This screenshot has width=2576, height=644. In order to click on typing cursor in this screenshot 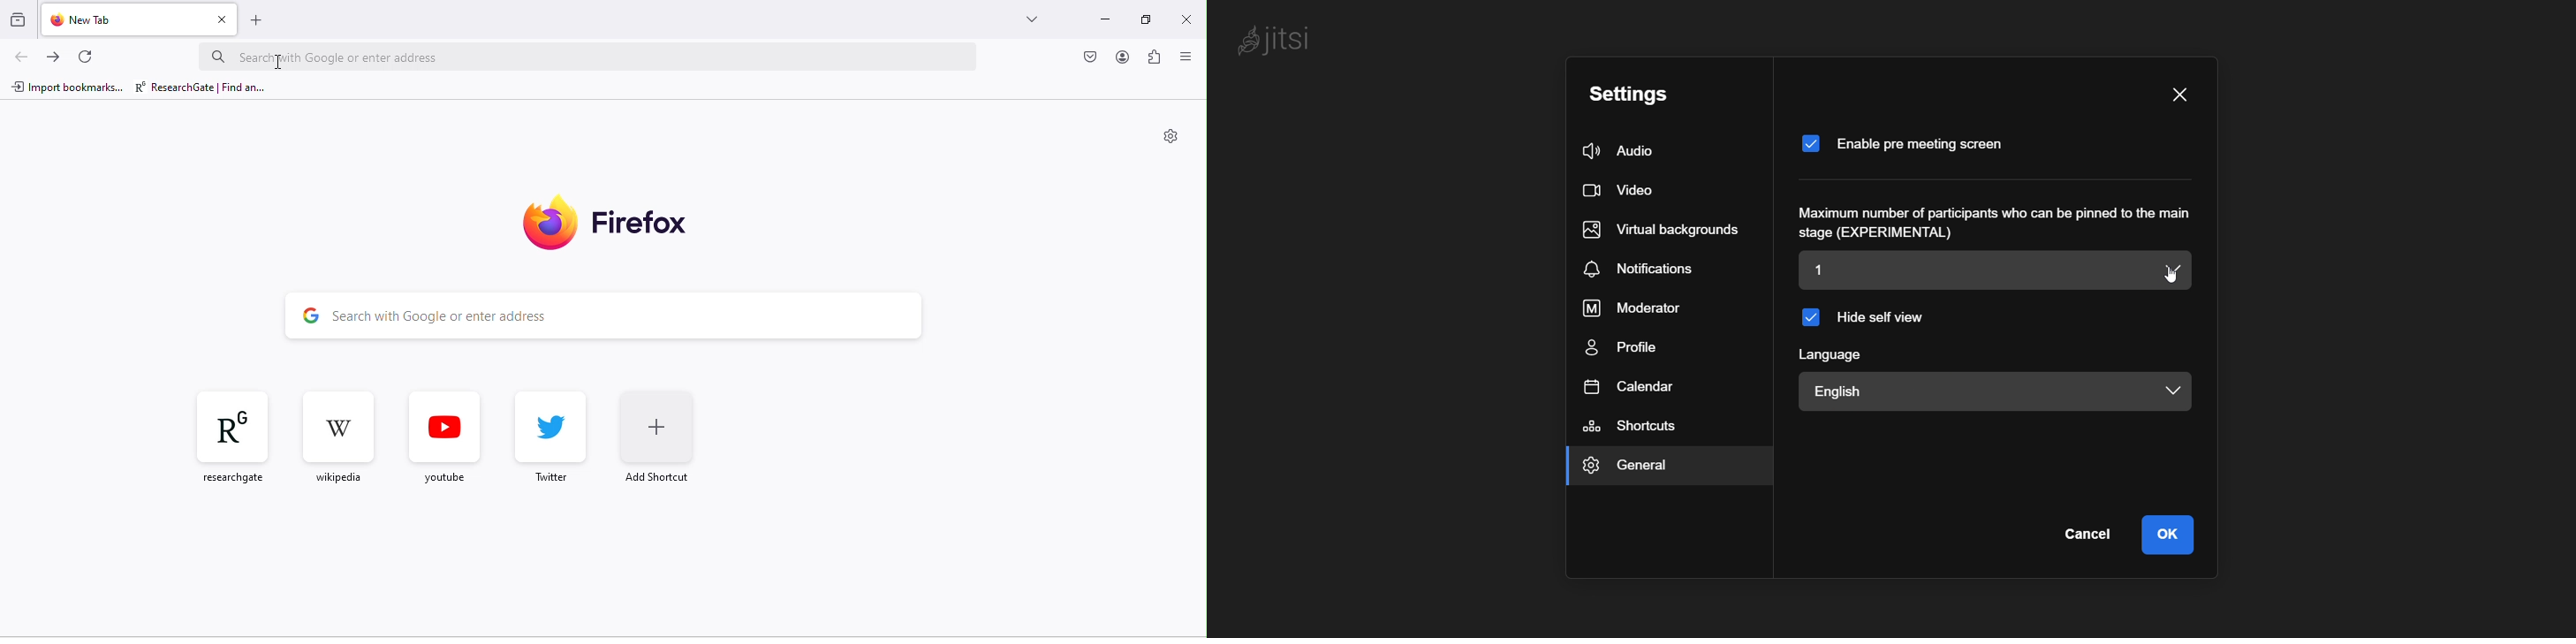, I will do `click(281, 60)`.